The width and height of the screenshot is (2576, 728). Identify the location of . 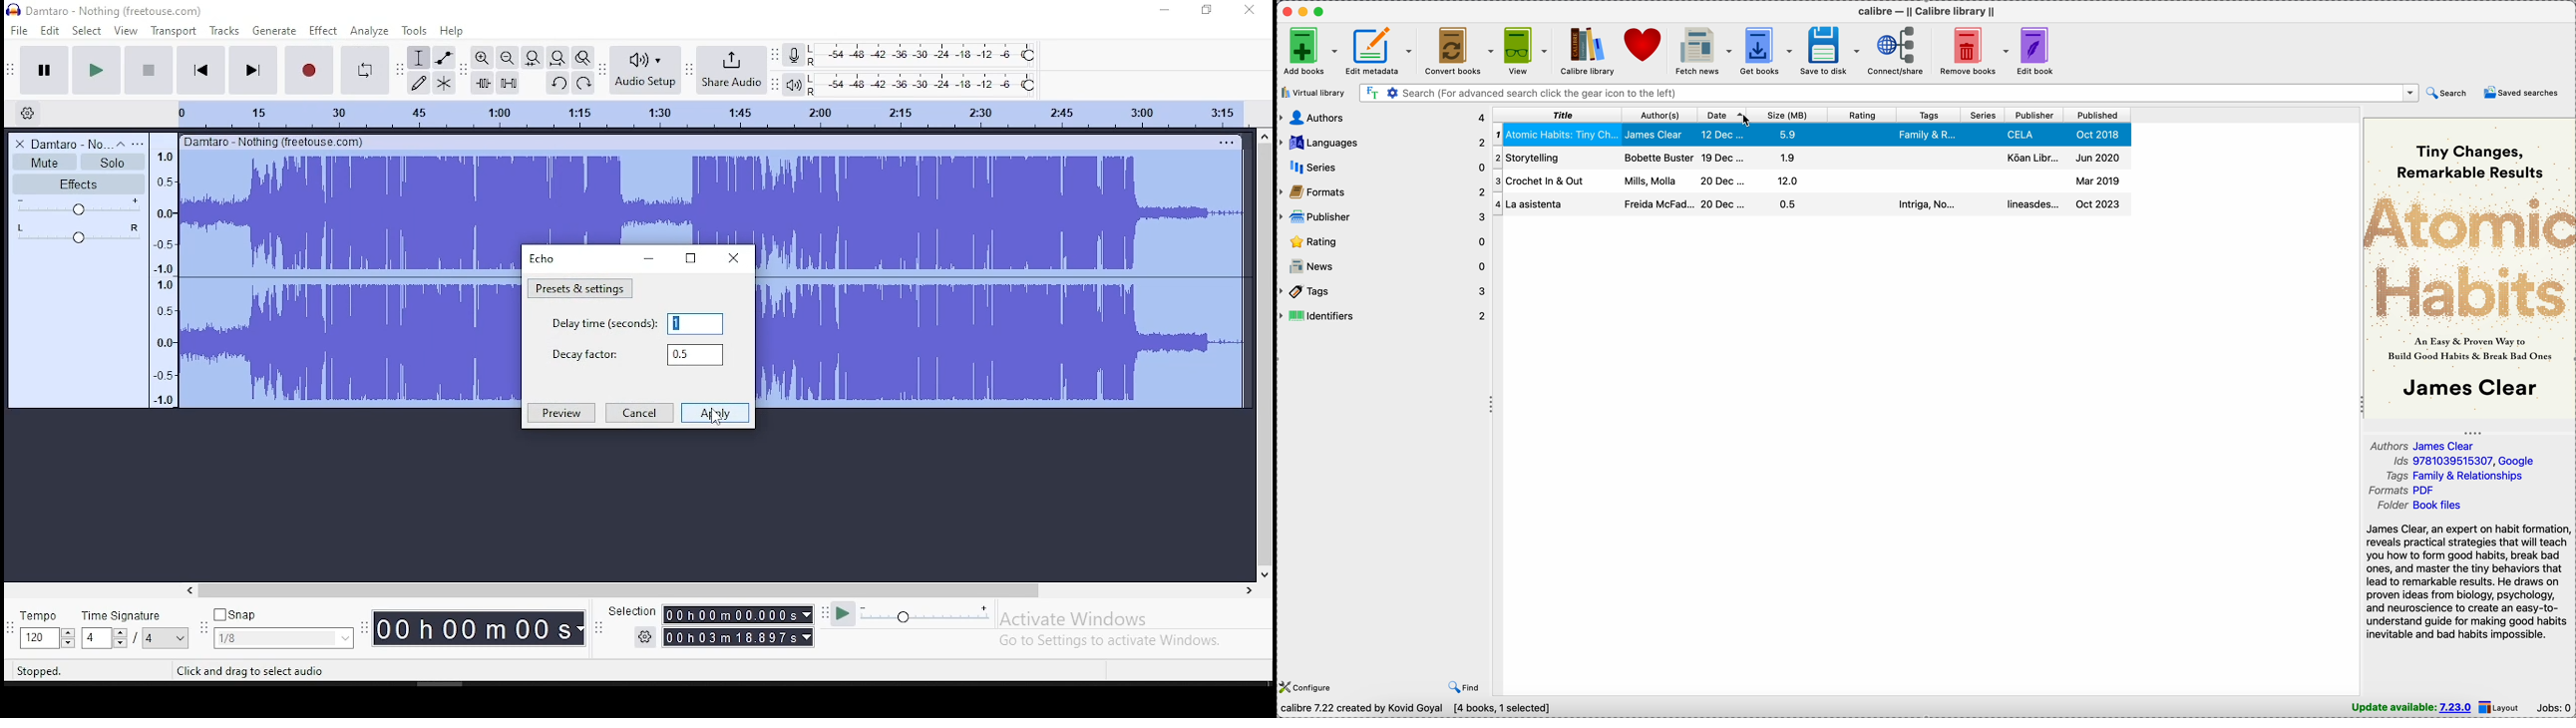
(362, 630).